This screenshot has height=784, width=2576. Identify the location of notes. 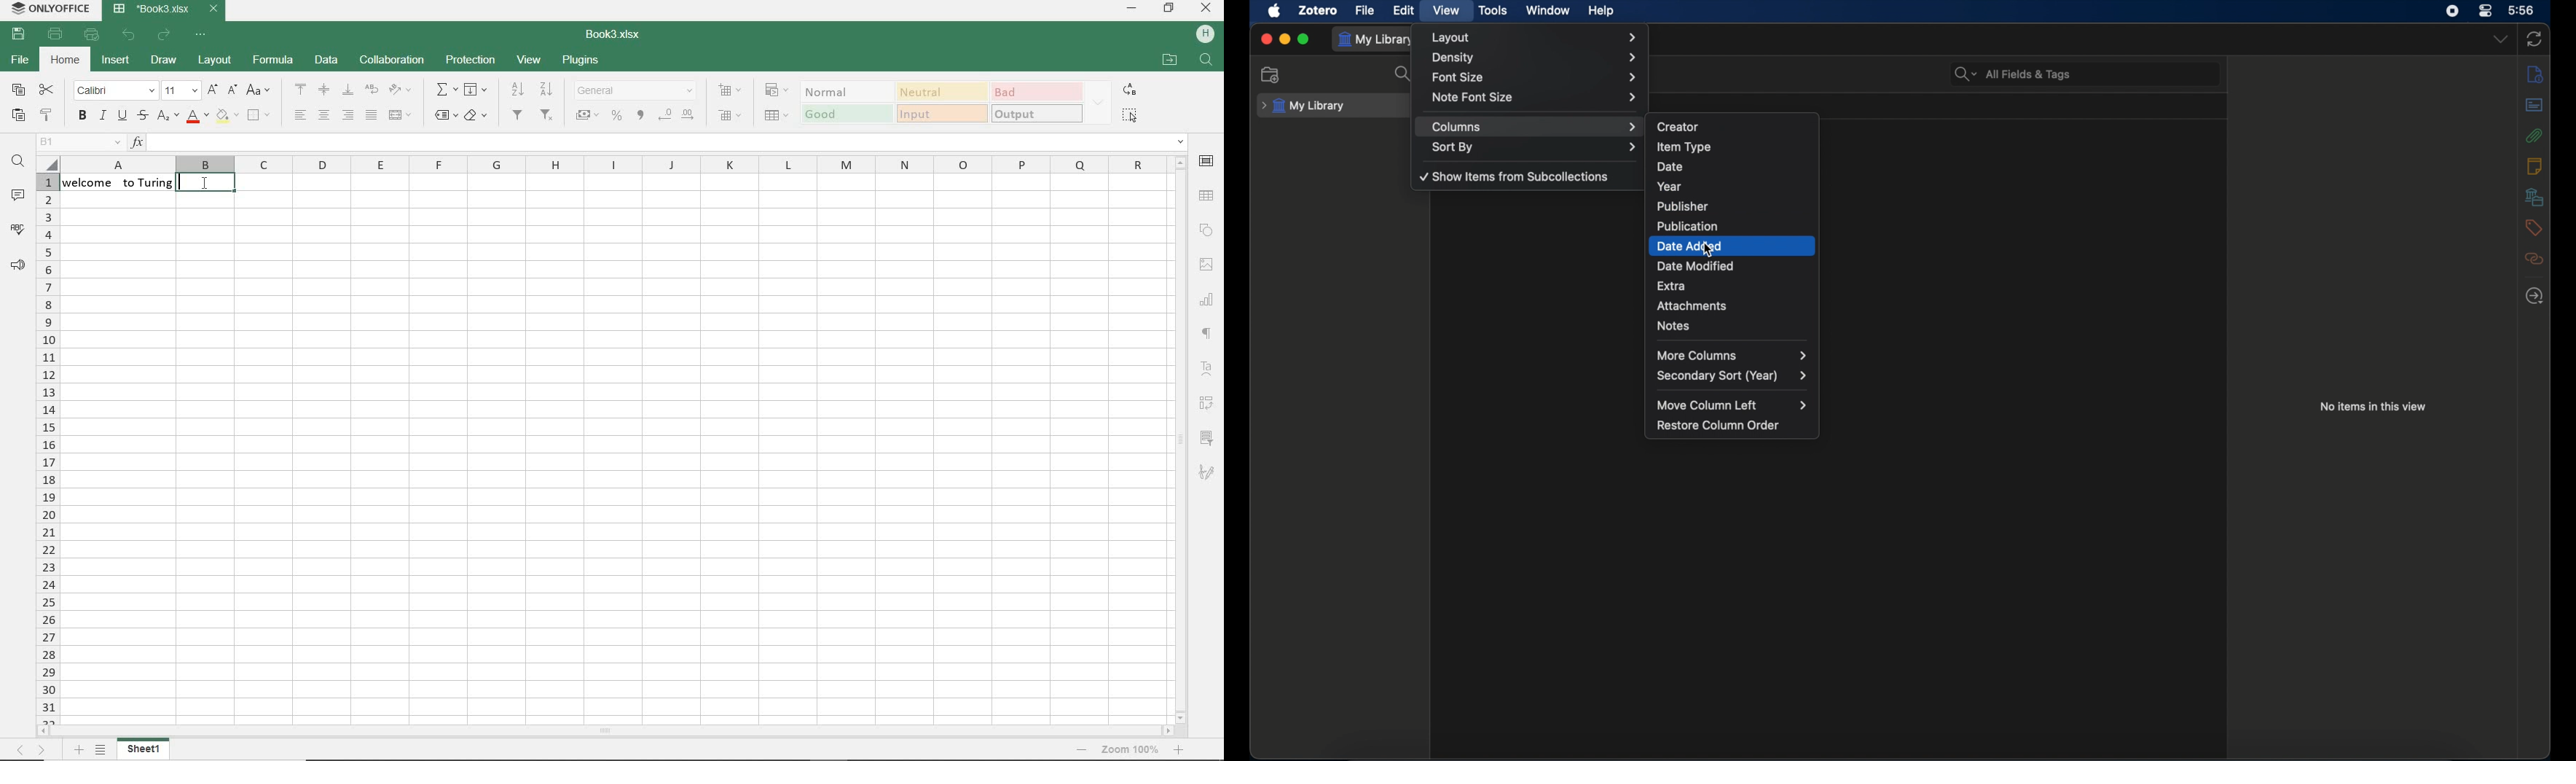
(1734, 327).